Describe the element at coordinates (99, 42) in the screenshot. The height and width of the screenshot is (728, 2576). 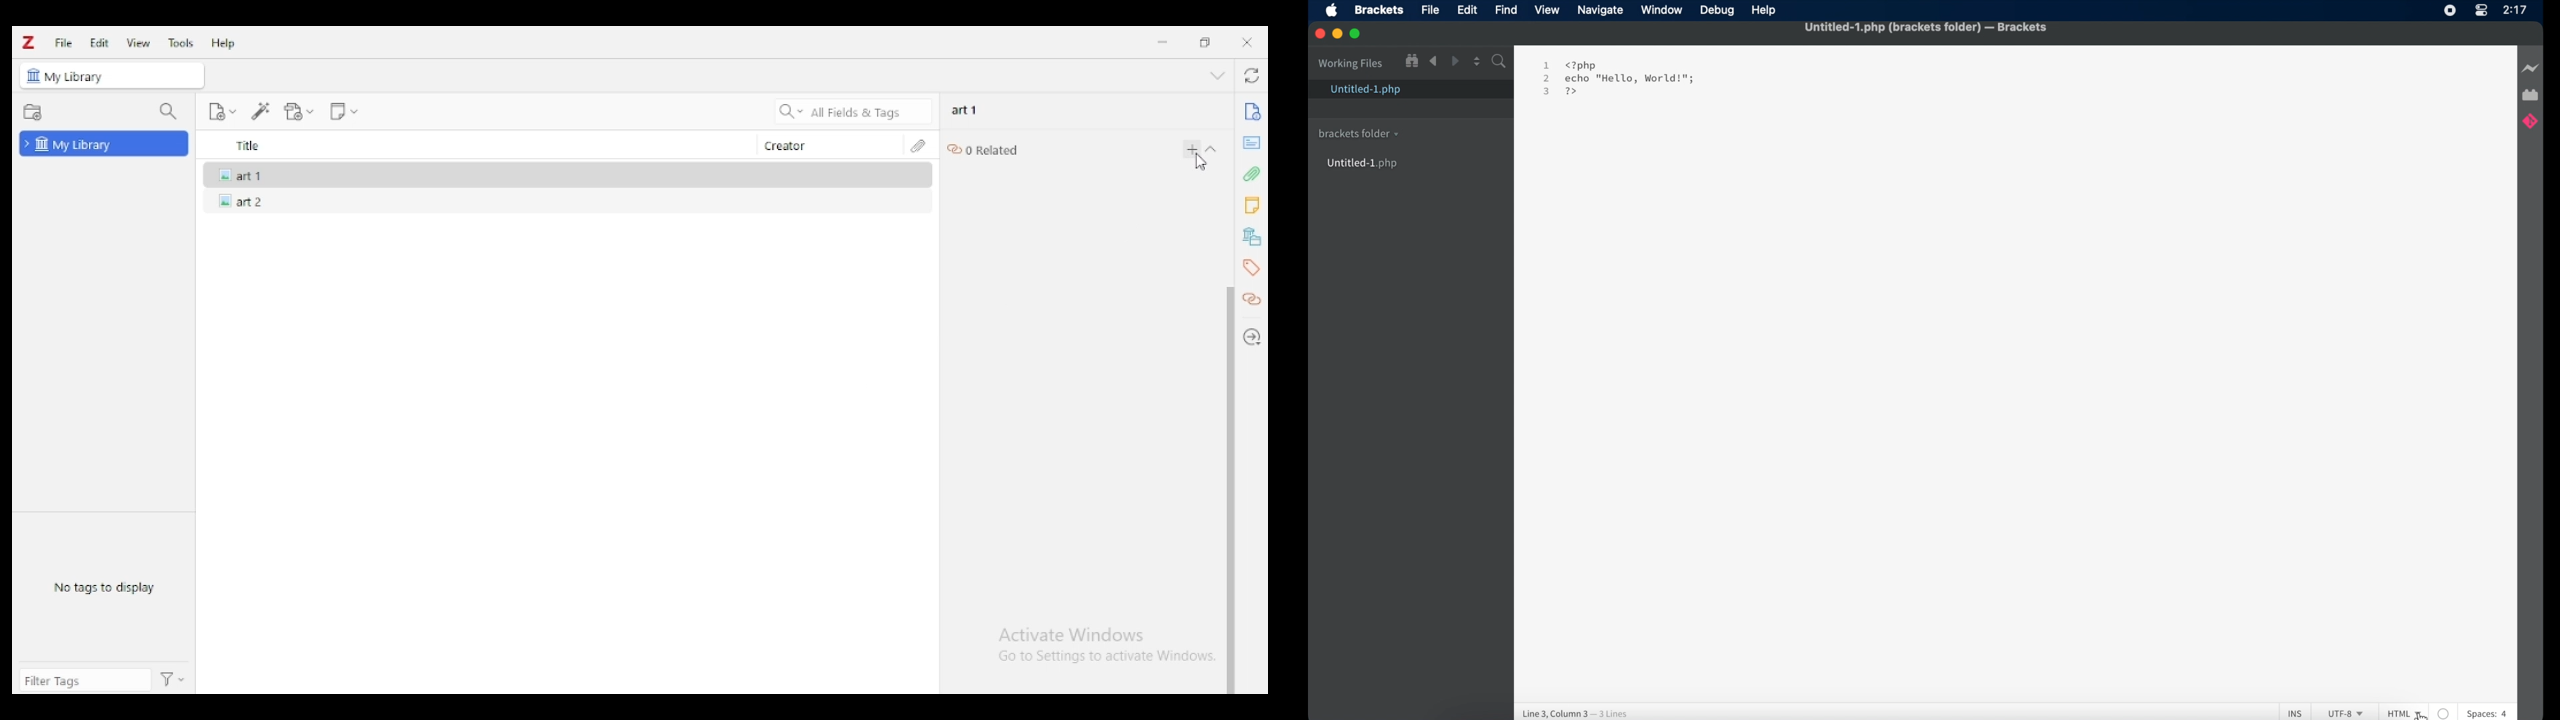
I see `edit` at that location.